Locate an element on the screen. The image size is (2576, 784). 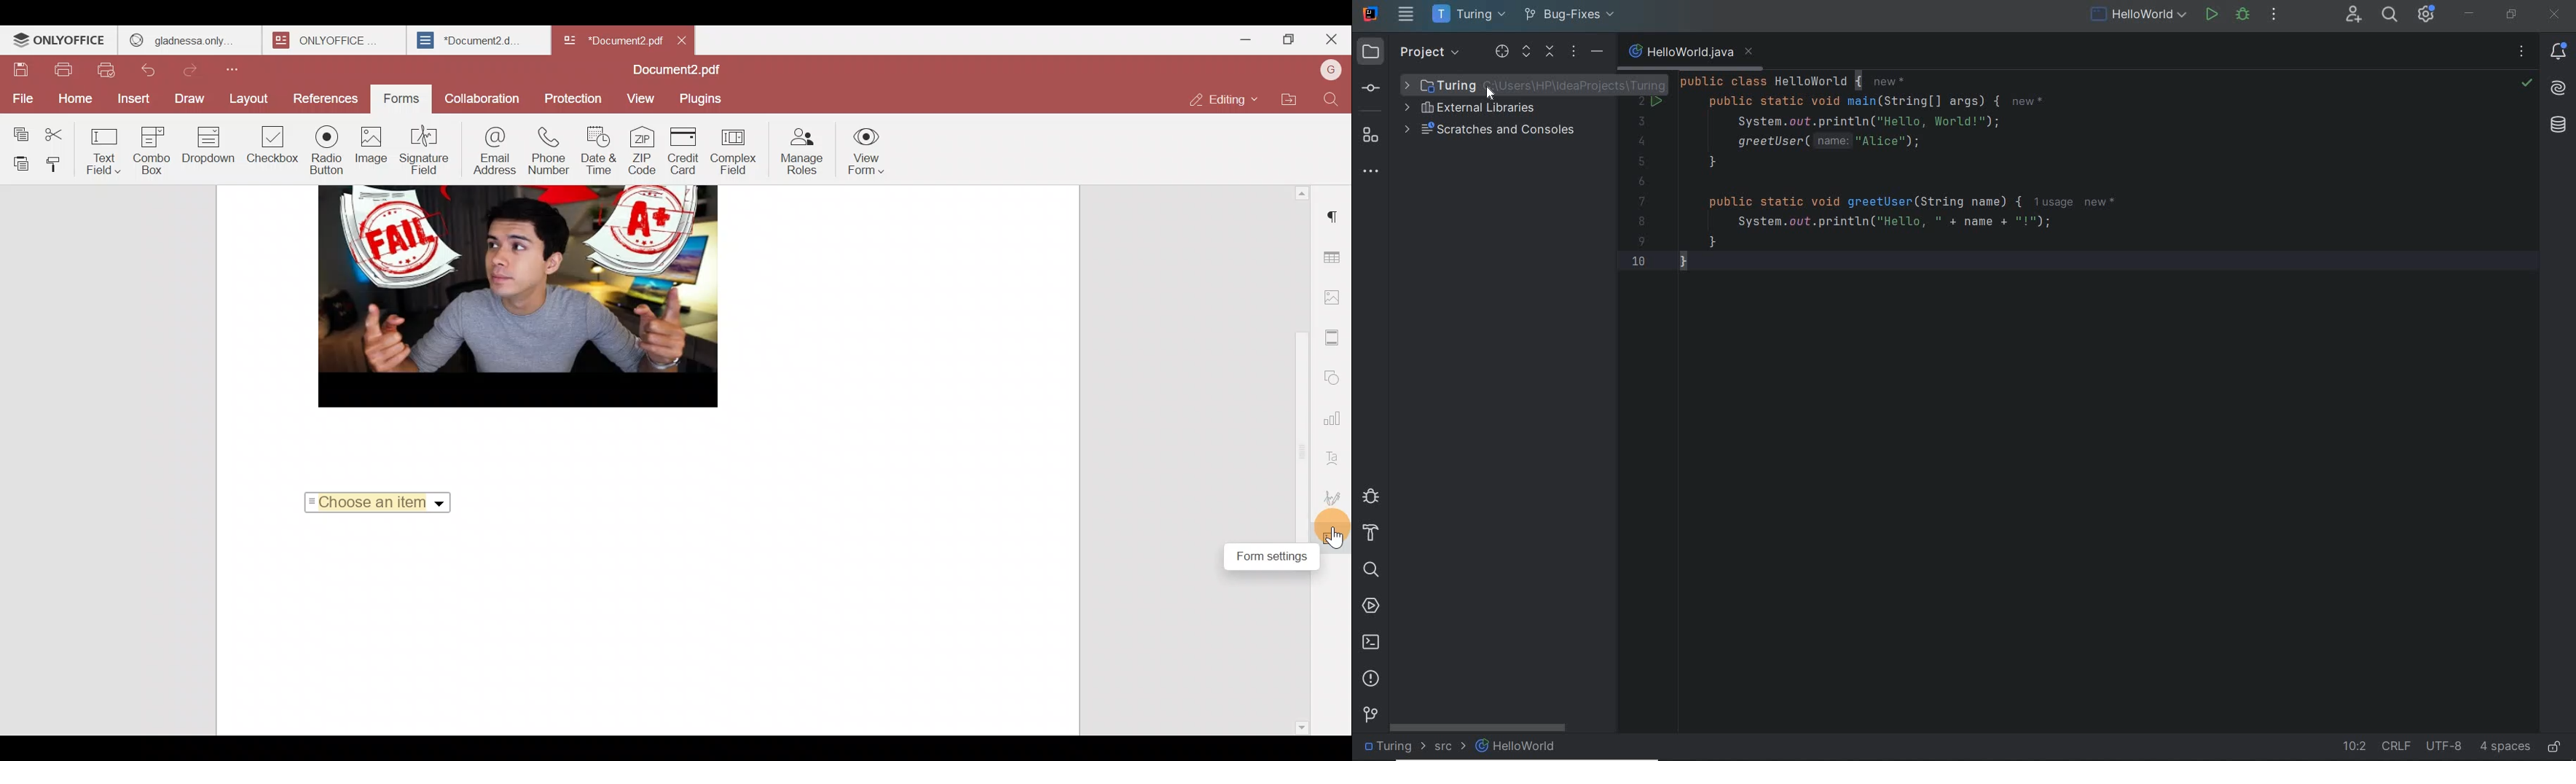
Maximize is located at coordinates (1285, 41).